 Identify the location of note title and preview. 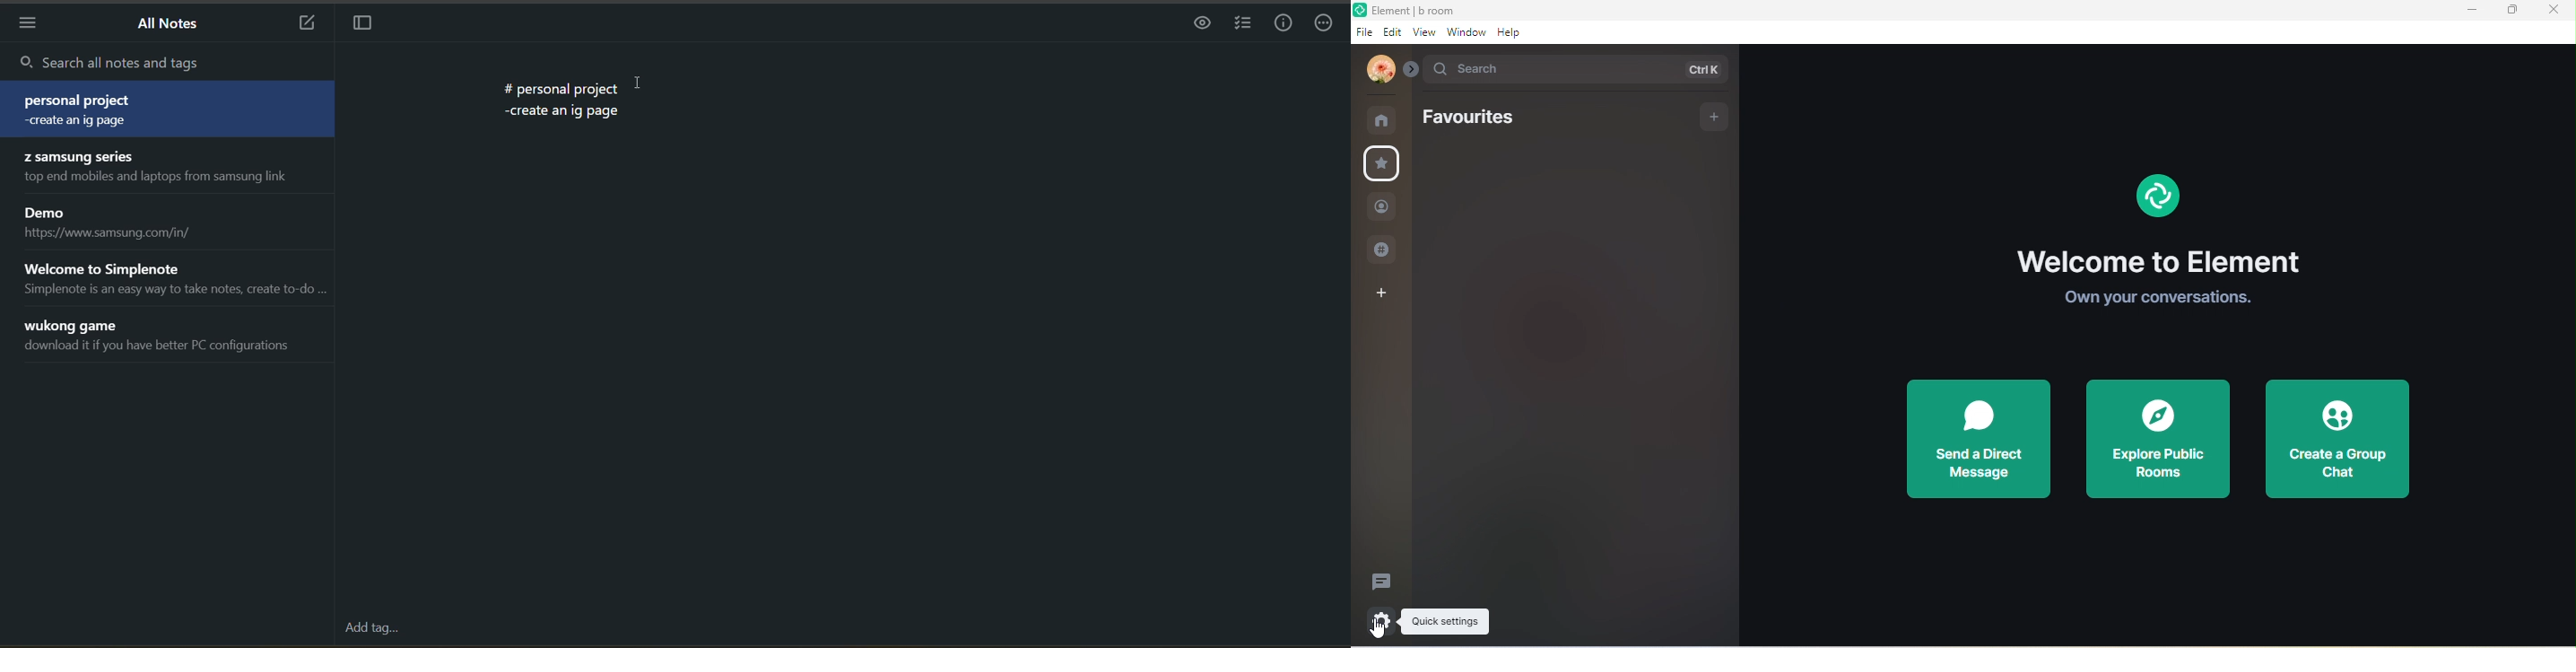
(163, 335).